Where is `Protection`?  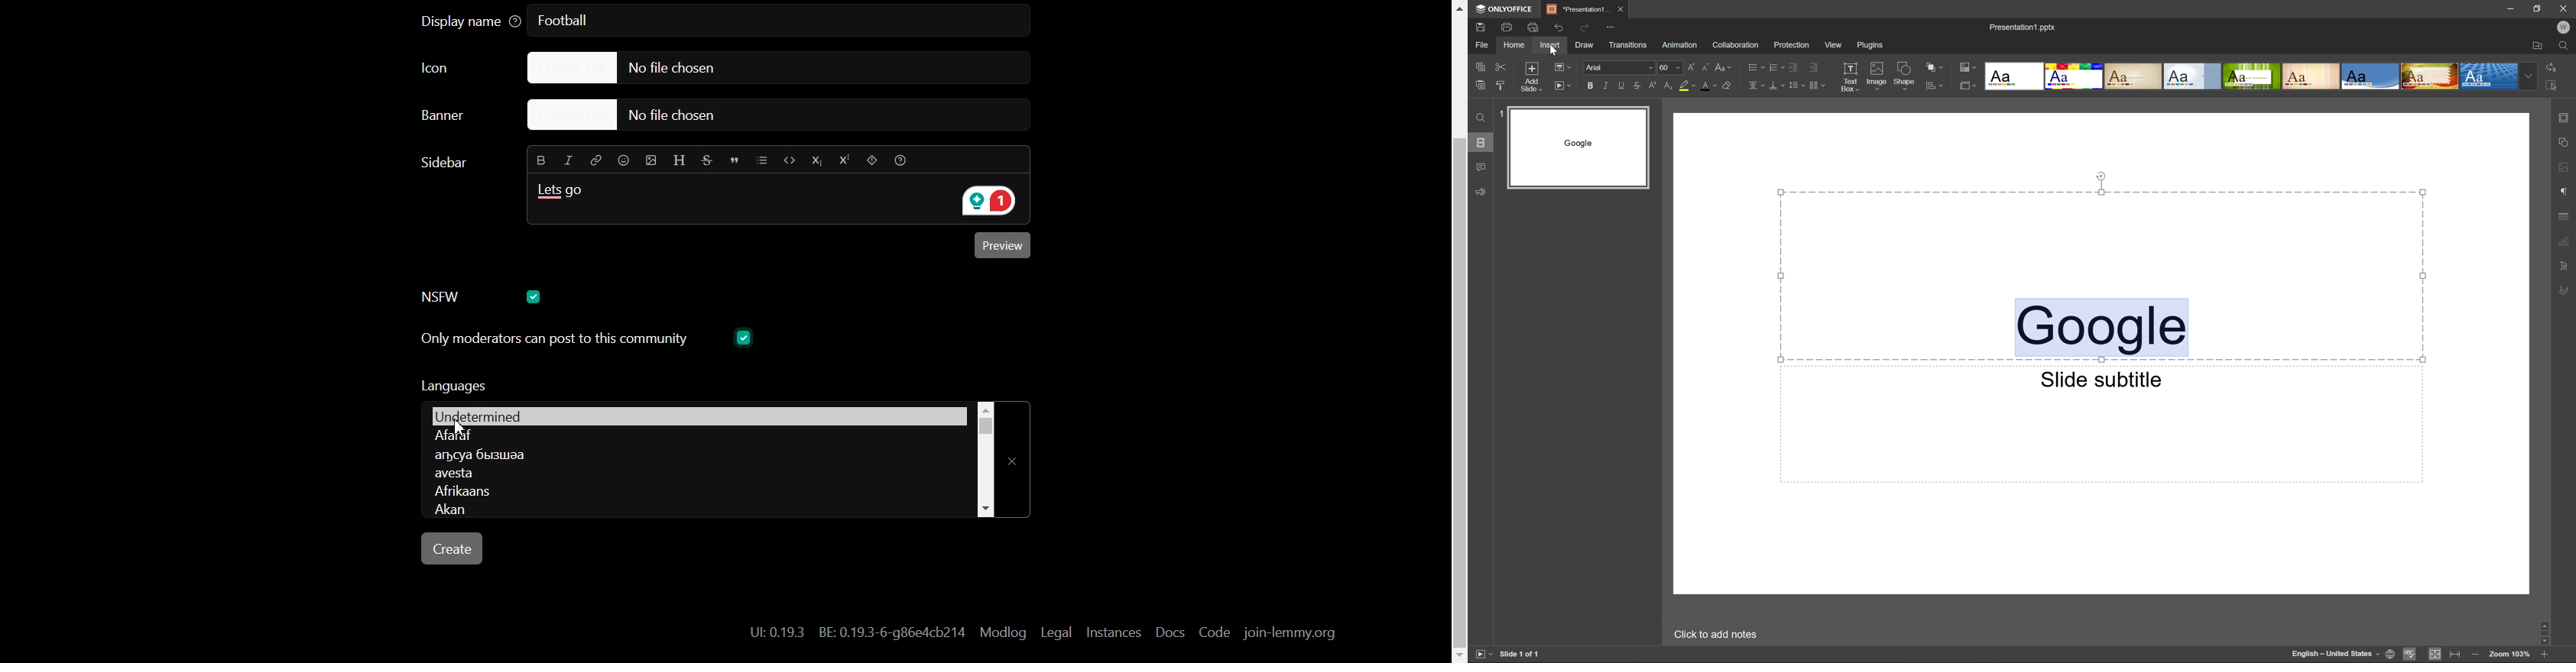 Protection is located at coordinates (1792, 45).